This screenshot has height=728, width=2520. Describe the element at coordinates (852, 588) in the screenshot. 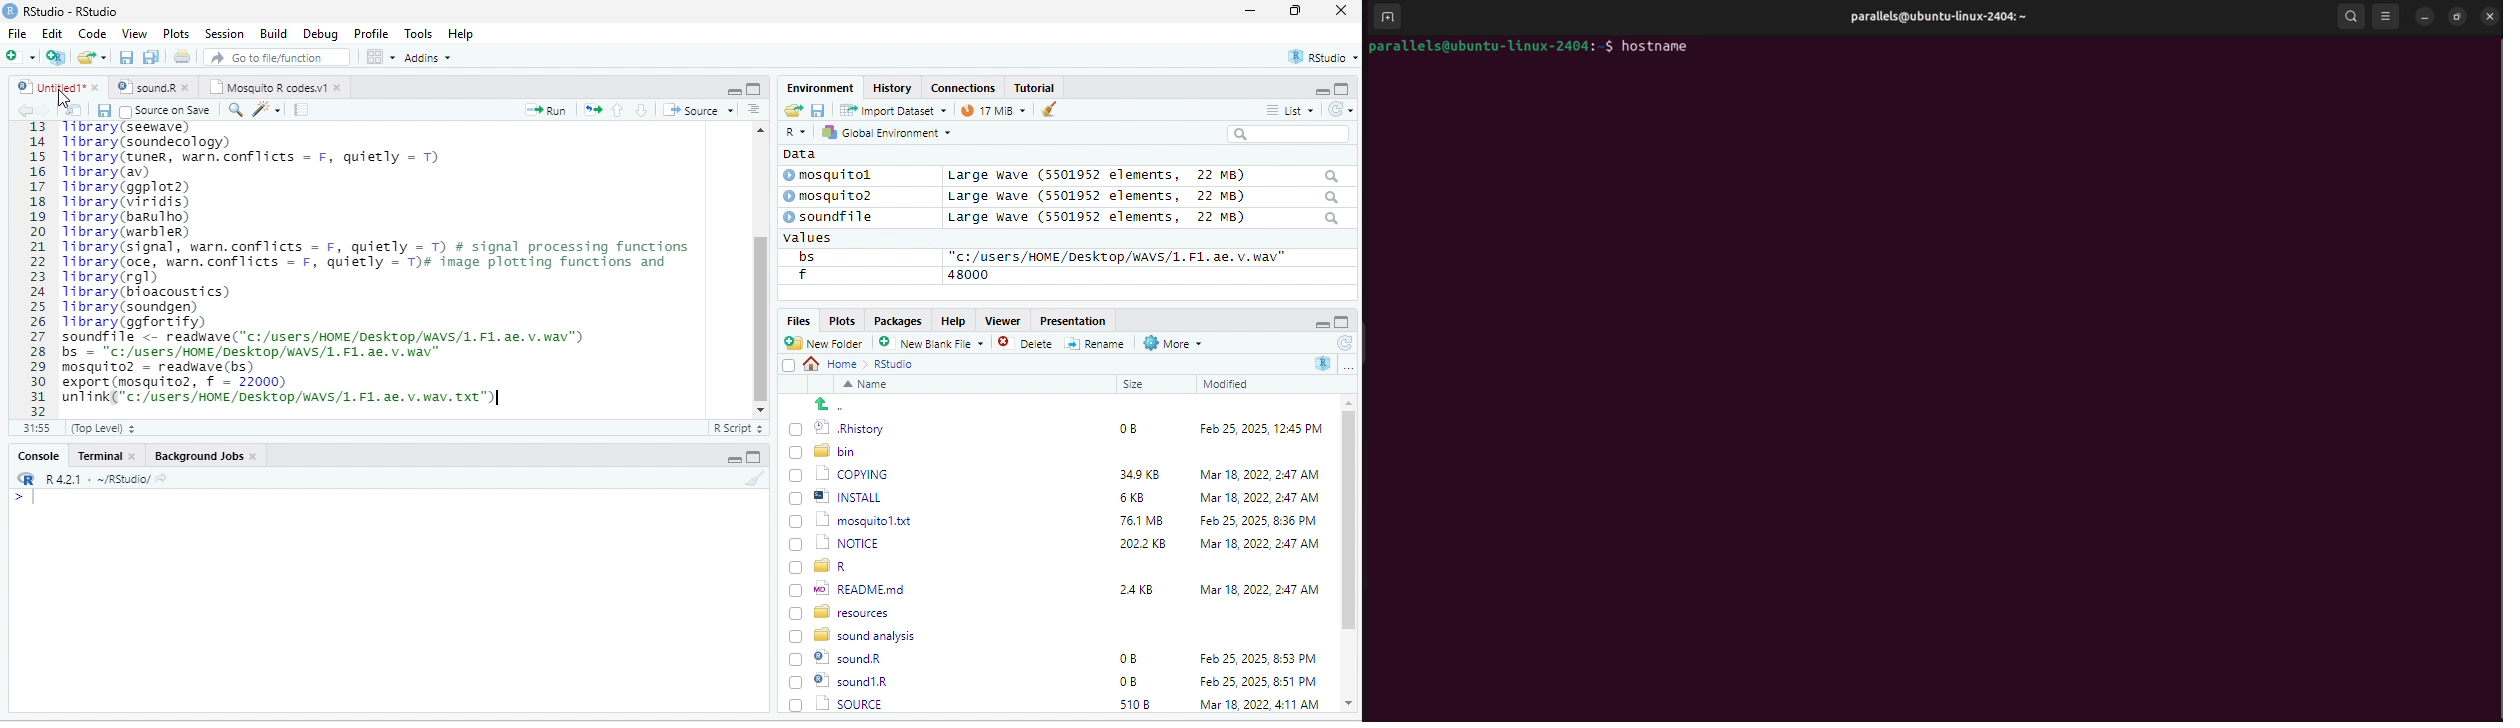

I see `wo| READMEmd` at that location.